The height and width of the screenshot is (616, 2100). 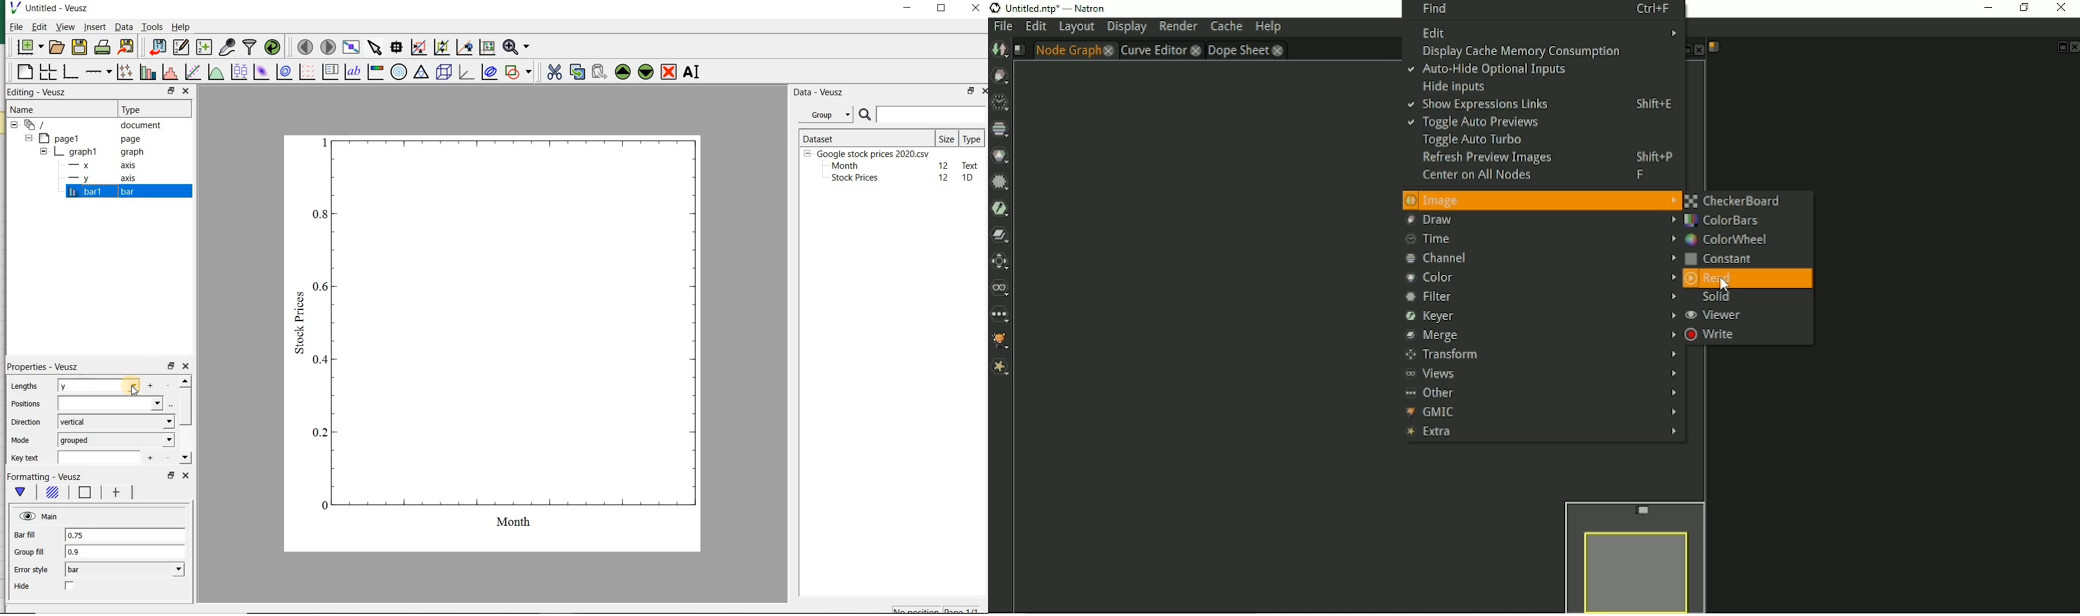 I want to click on graph1, so click(x=90, y=153).